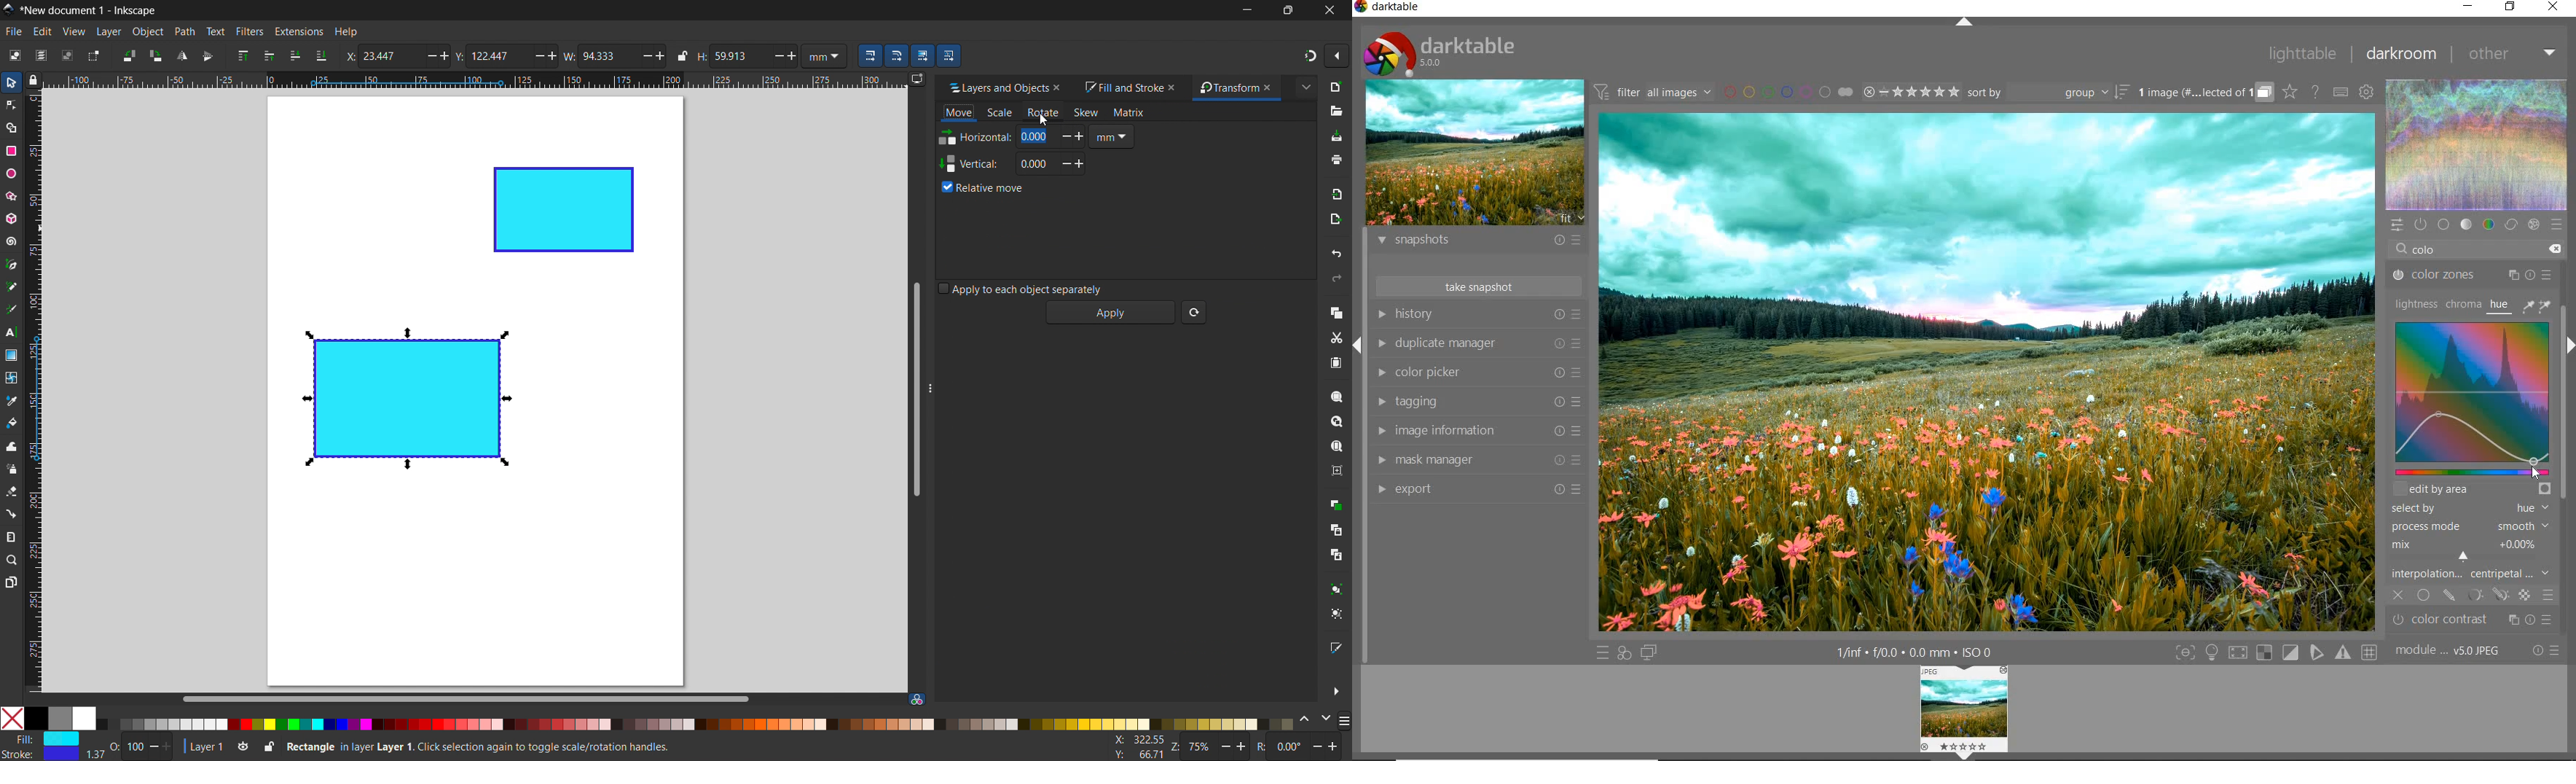  Describe the element at coordinates (1649, 652) in the screenshot. I see `display a second darkroom image window` at that location.